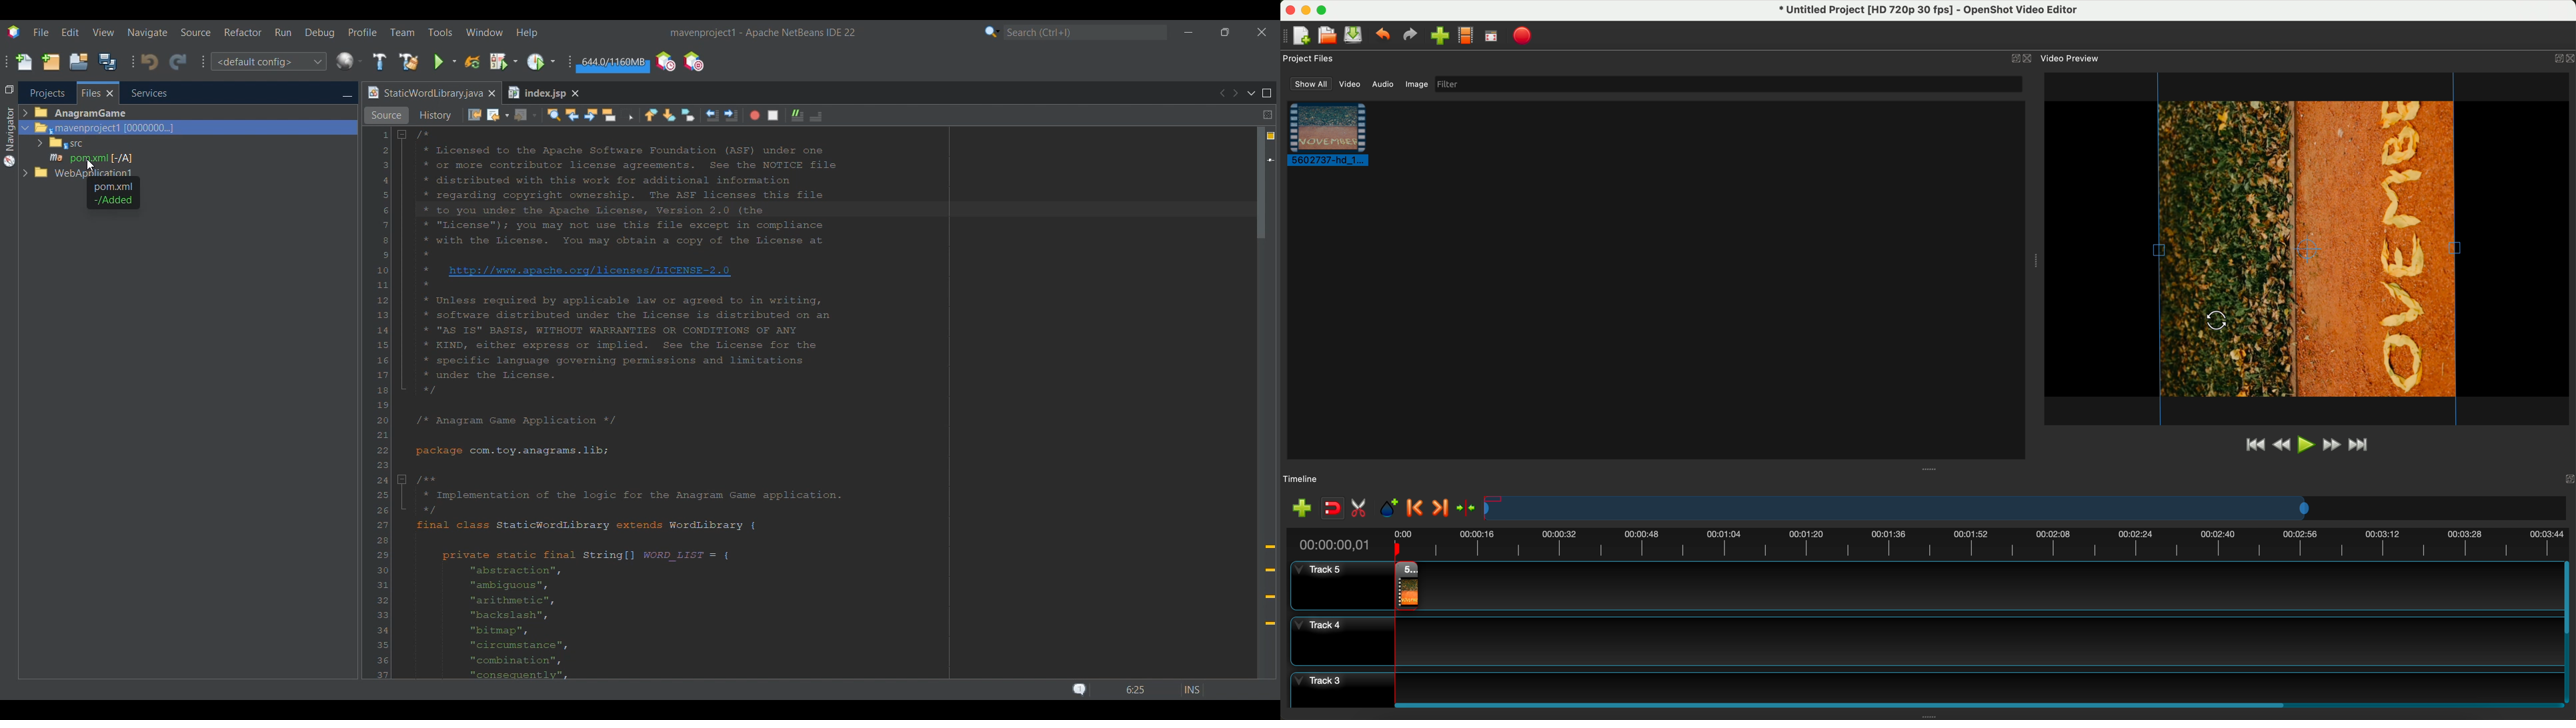 This screenshot has height=728, width=2576. Describe the element at coordinates (1416, 508) in the screenshot. I see `previous marker` at that location.